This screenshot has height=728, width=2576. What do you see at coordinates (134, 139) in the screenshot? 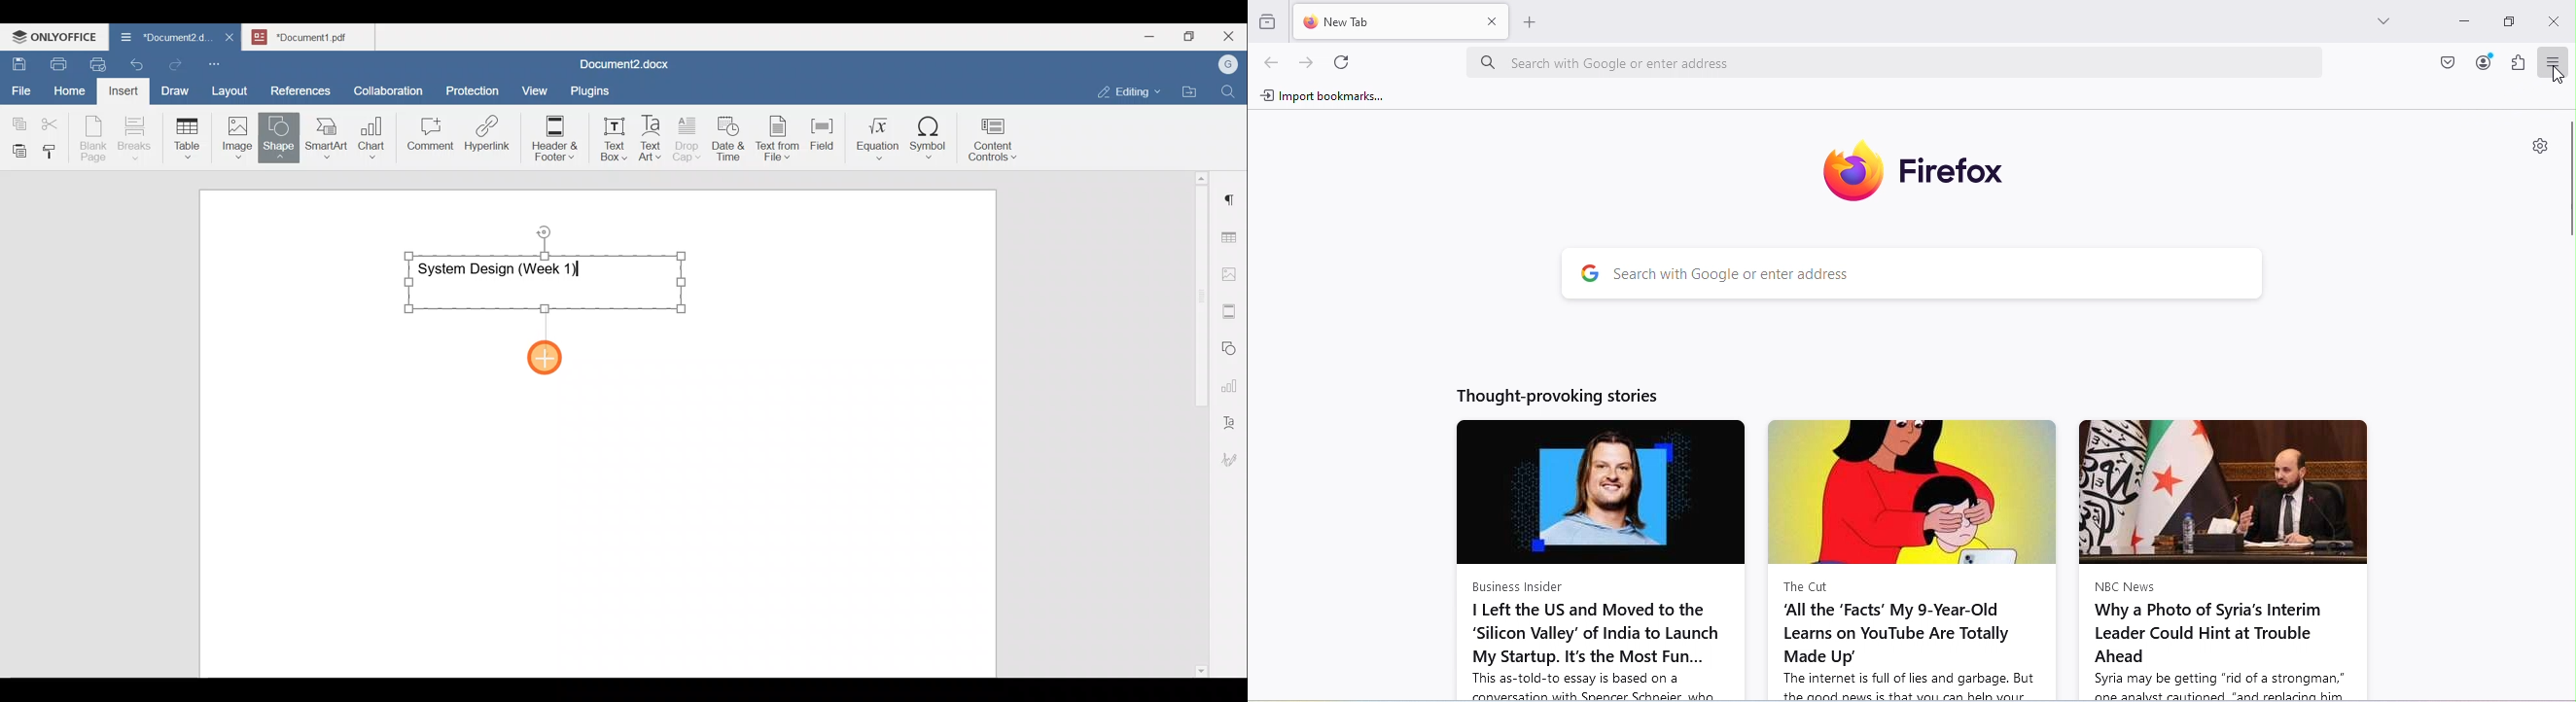
I see `Breaks` at bounding box center [134, 139].